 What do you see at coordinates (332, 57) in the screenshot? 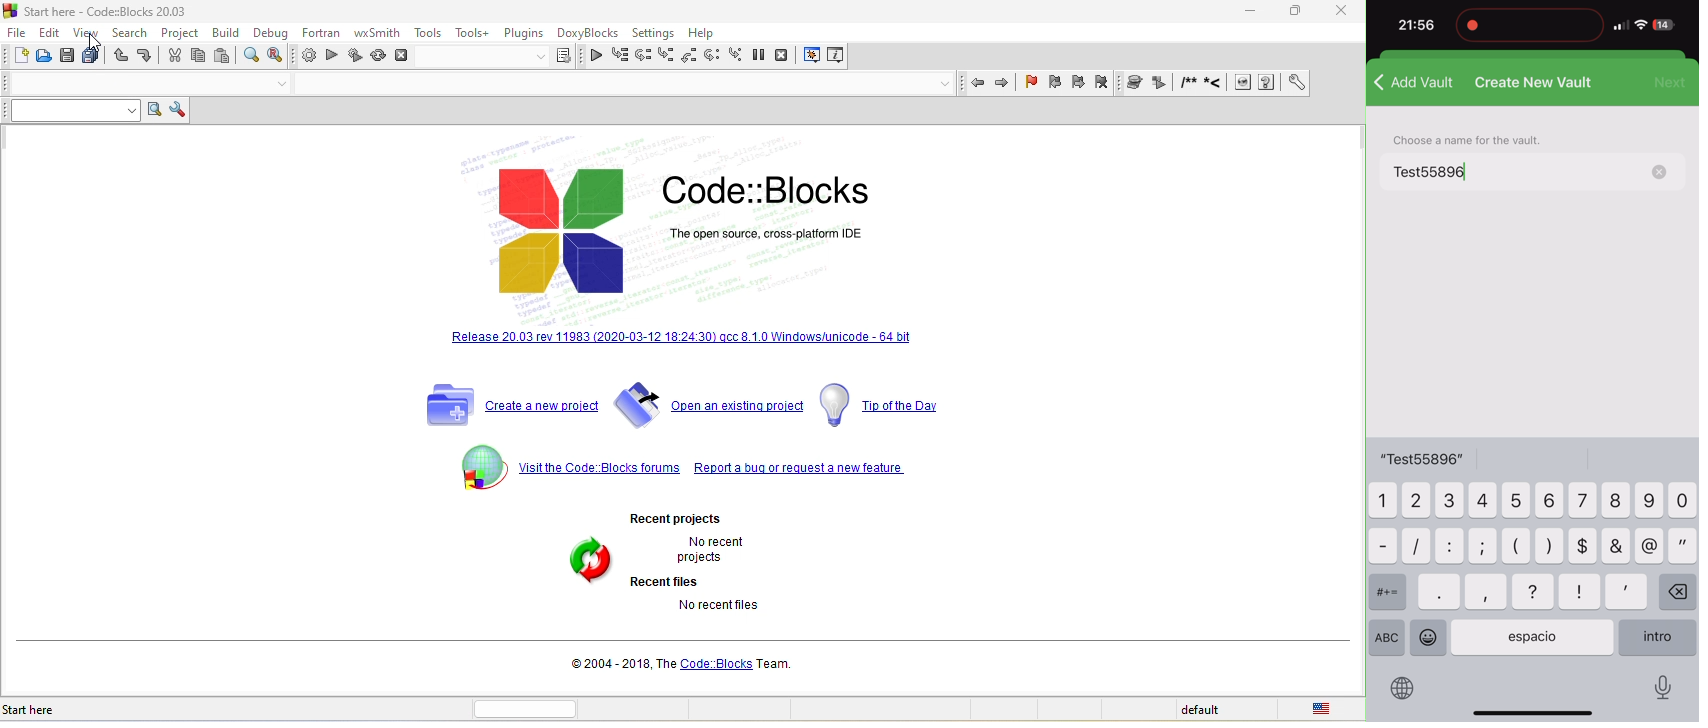
I see `run` at bounding box center [332, 57].